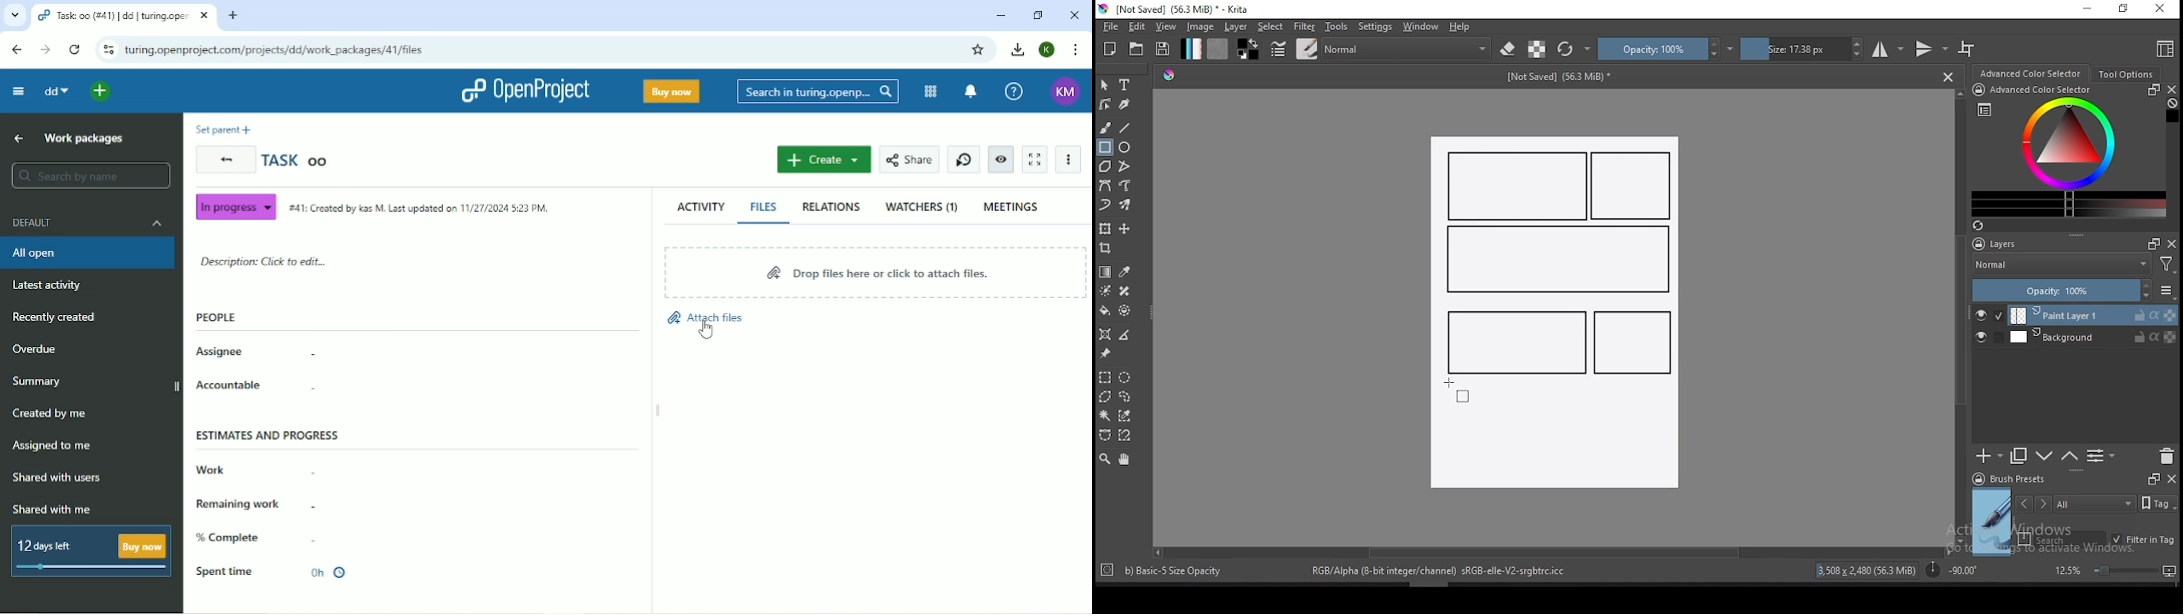 This screenshot has width=2184, height=616. I want to click on , so click(1932, 47).